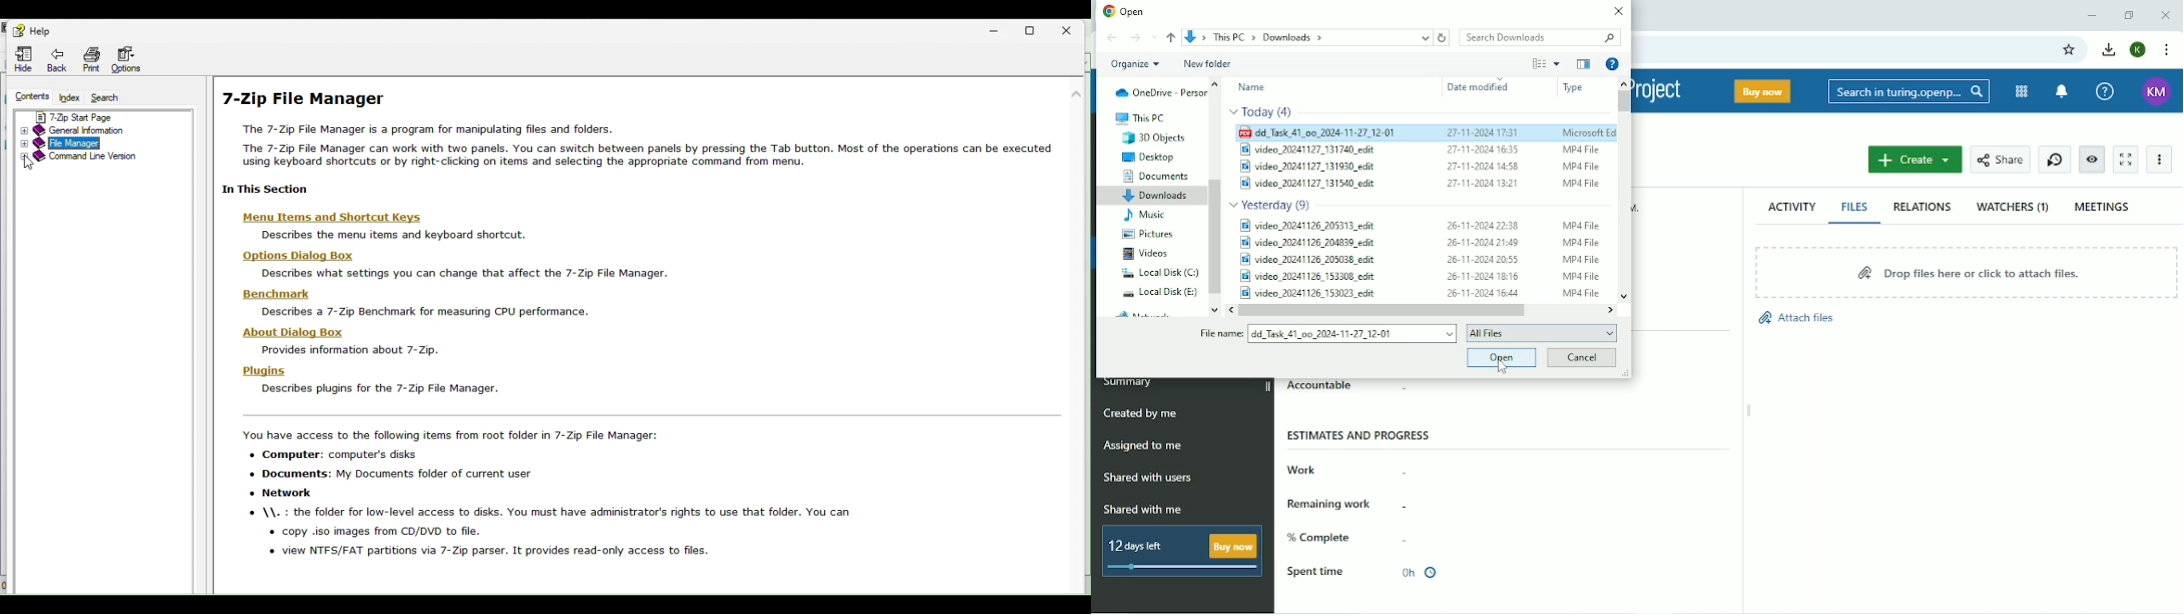 The width and height of the screenshot is (2184, 616). What do you see at coordinates (88, 61) in the screenshot?
I see `` at bounding box center [88, 61].